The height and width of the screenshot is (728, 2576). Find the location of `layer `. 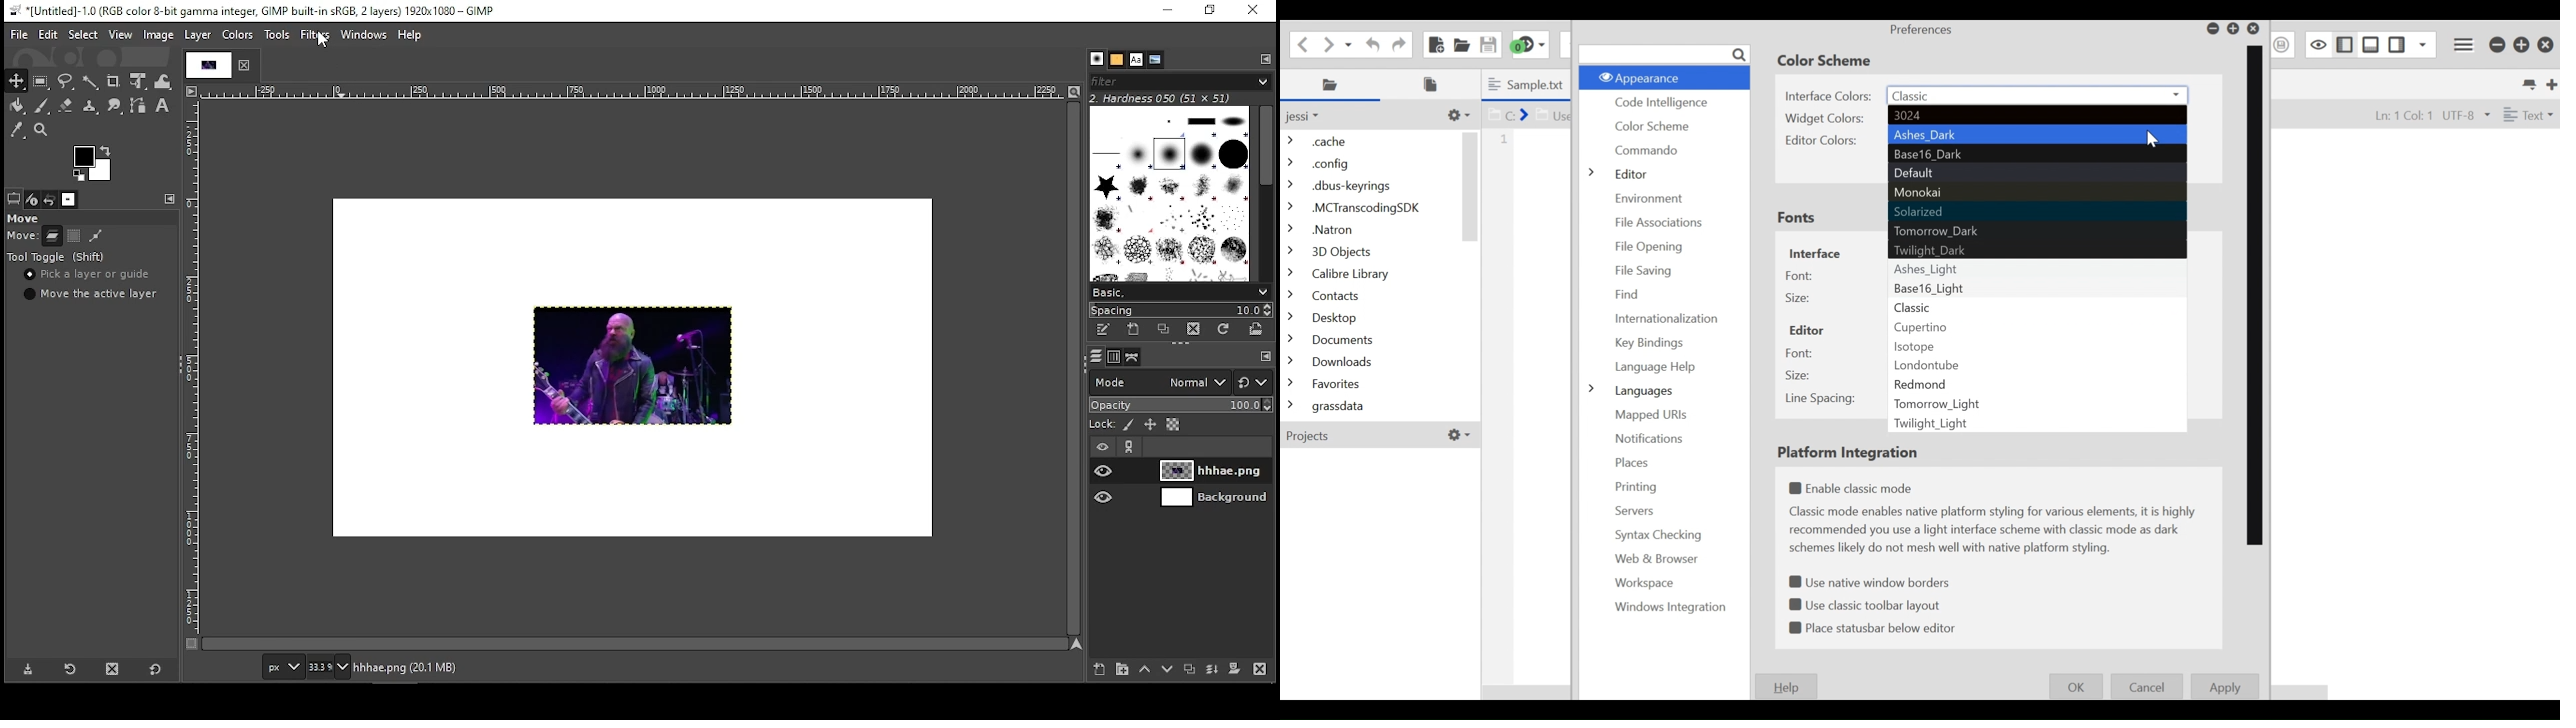

layer  is located at coordinates (1215, 470).